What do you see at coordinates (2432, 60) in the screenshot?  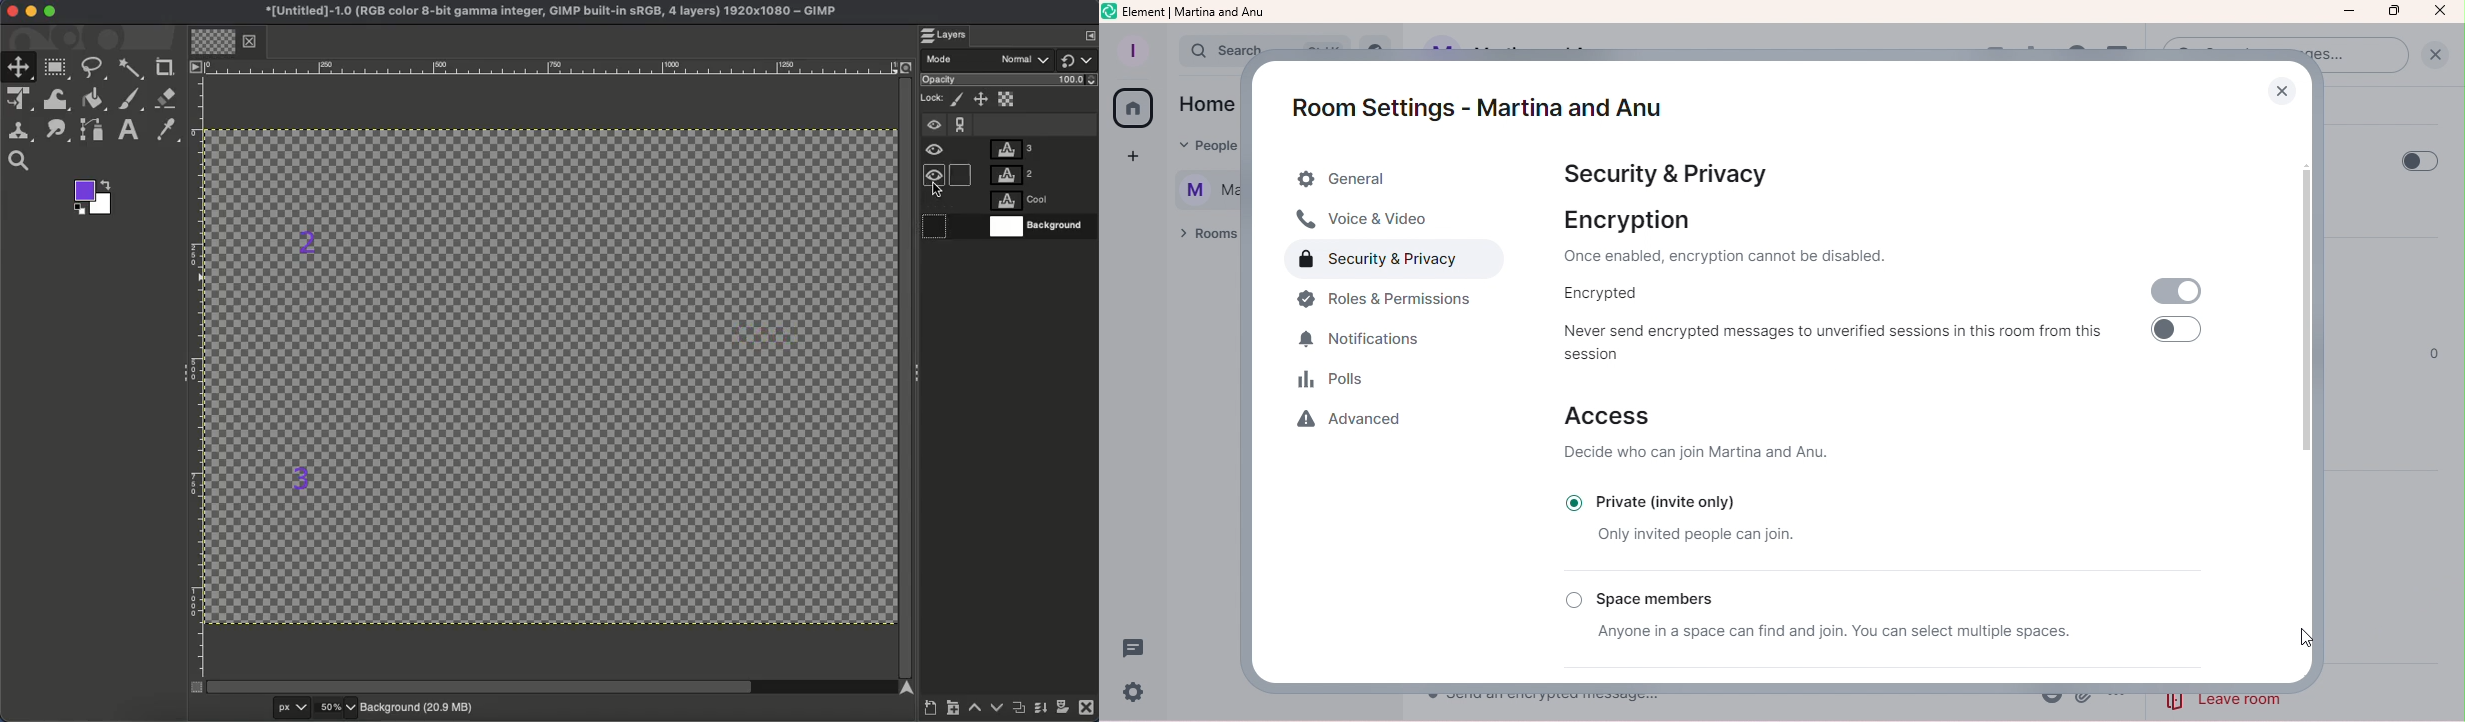 I see `Clear Search` at bounding box center [2432, 60].